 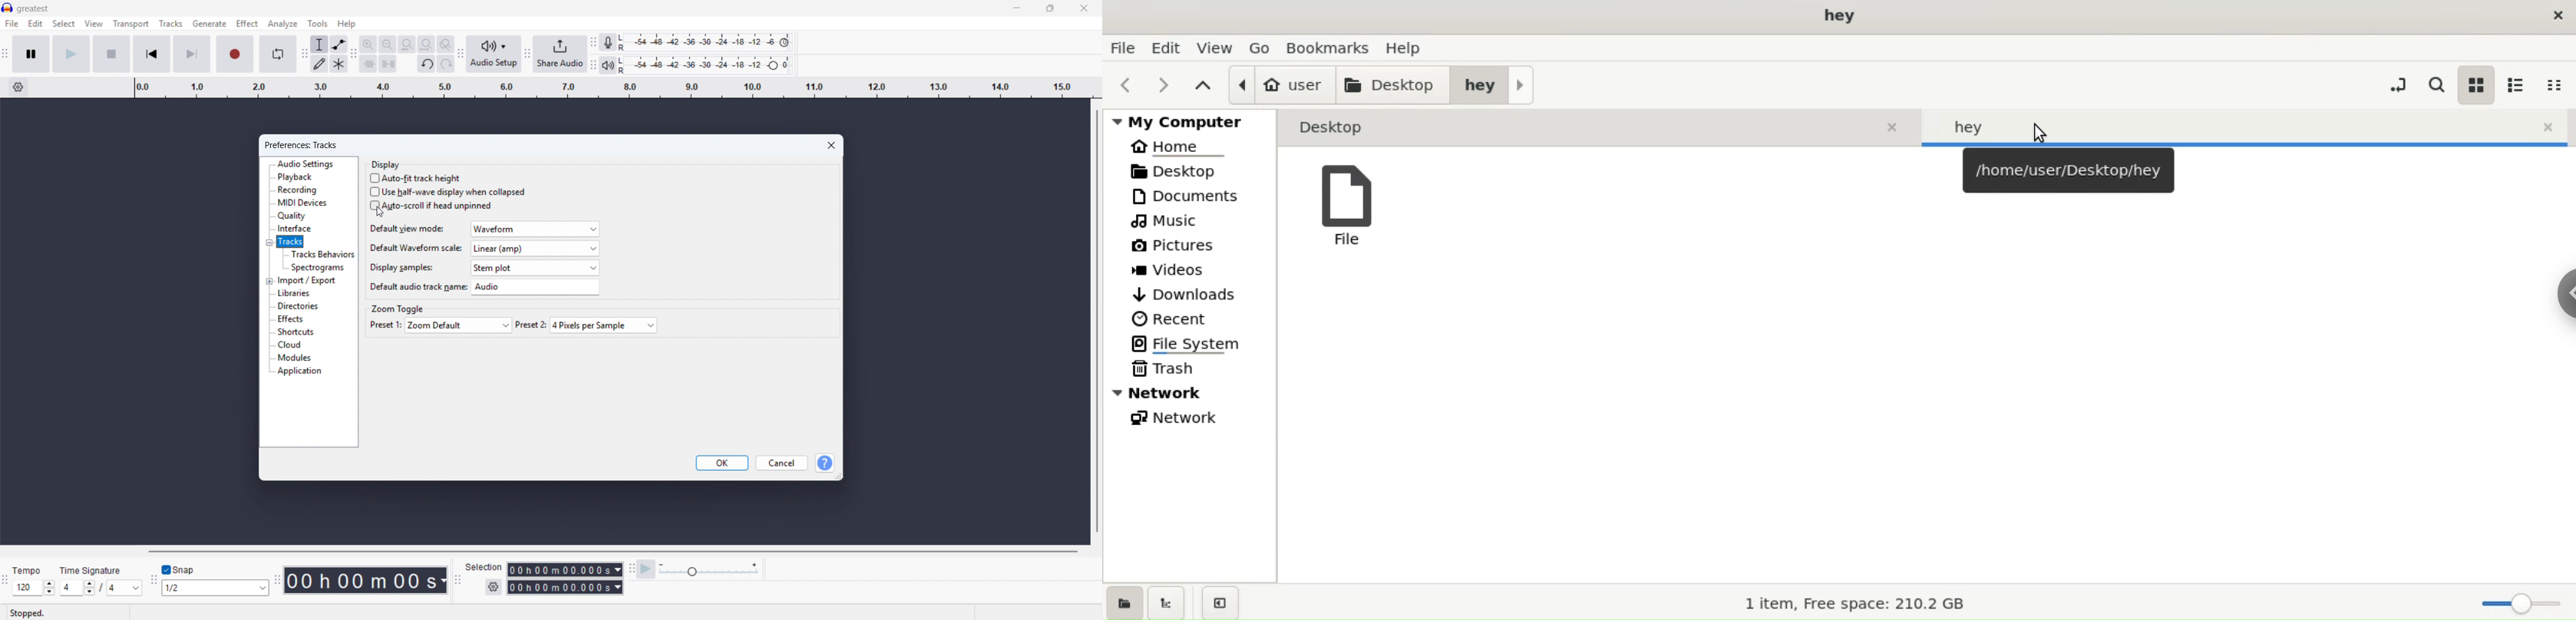 I want to click on Playback metre , so click(x=608, y=65).